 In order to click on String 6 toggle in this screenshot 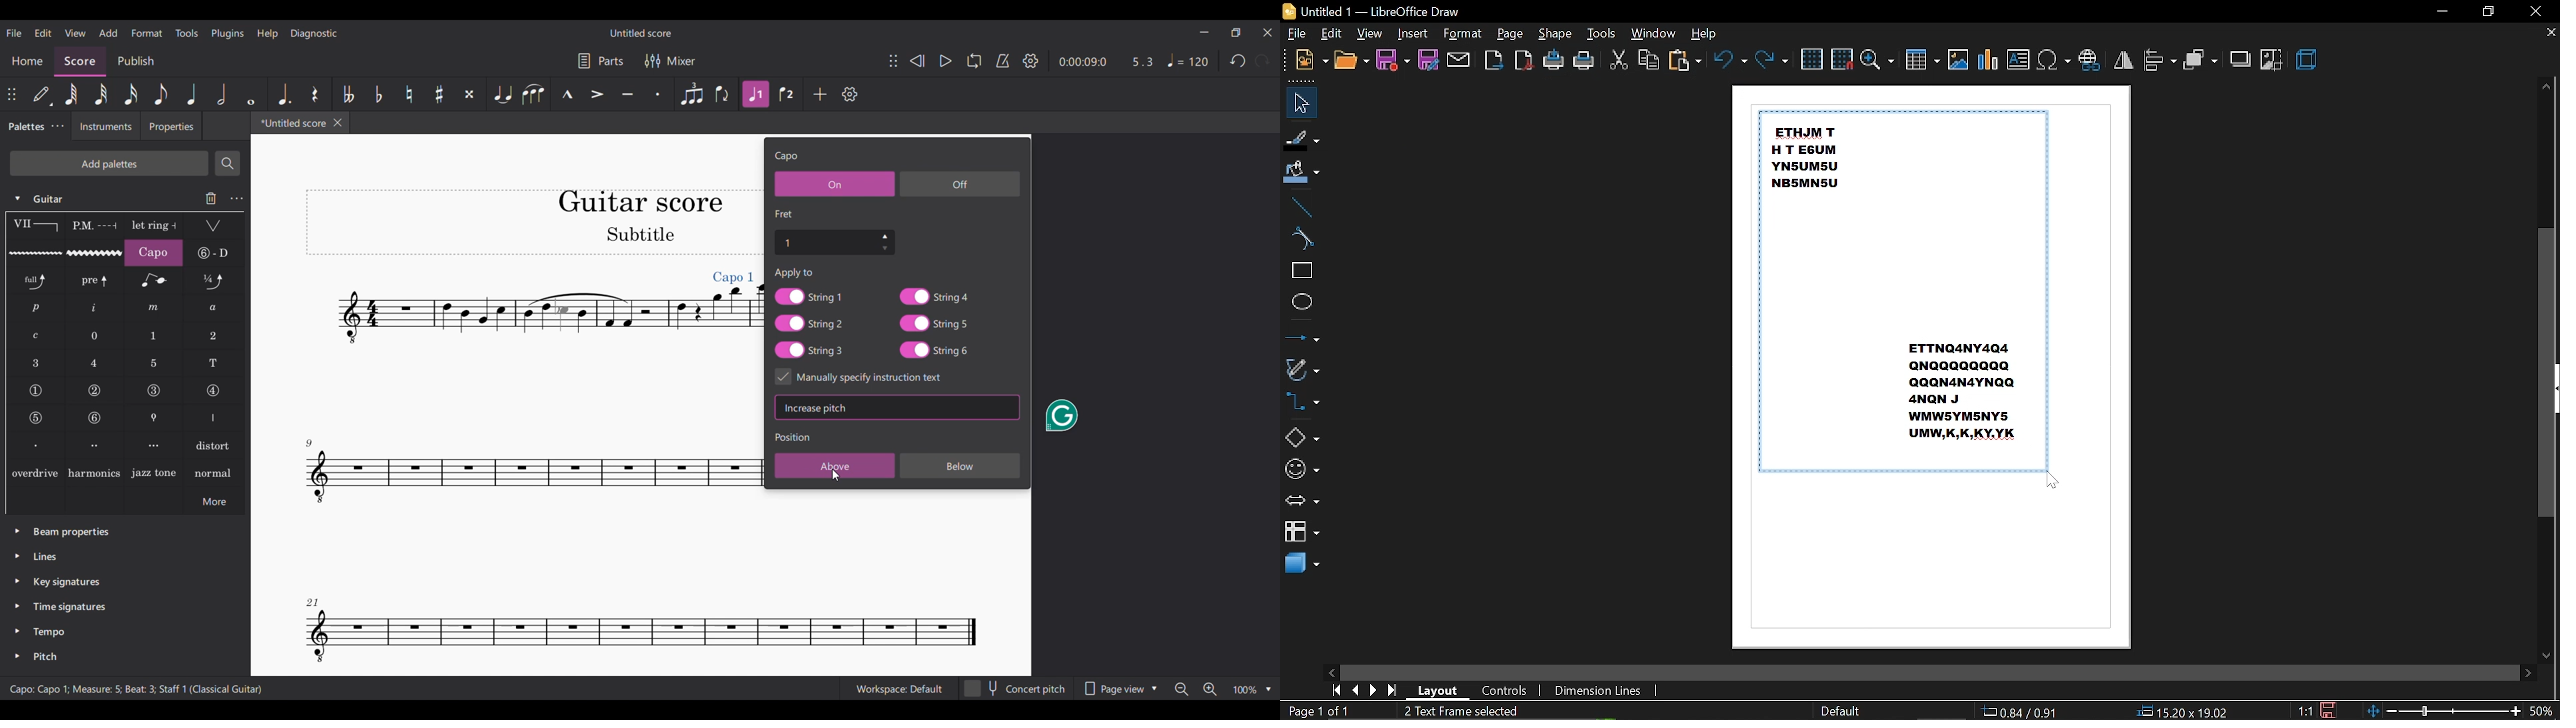, I will do `click(935, 350)`.